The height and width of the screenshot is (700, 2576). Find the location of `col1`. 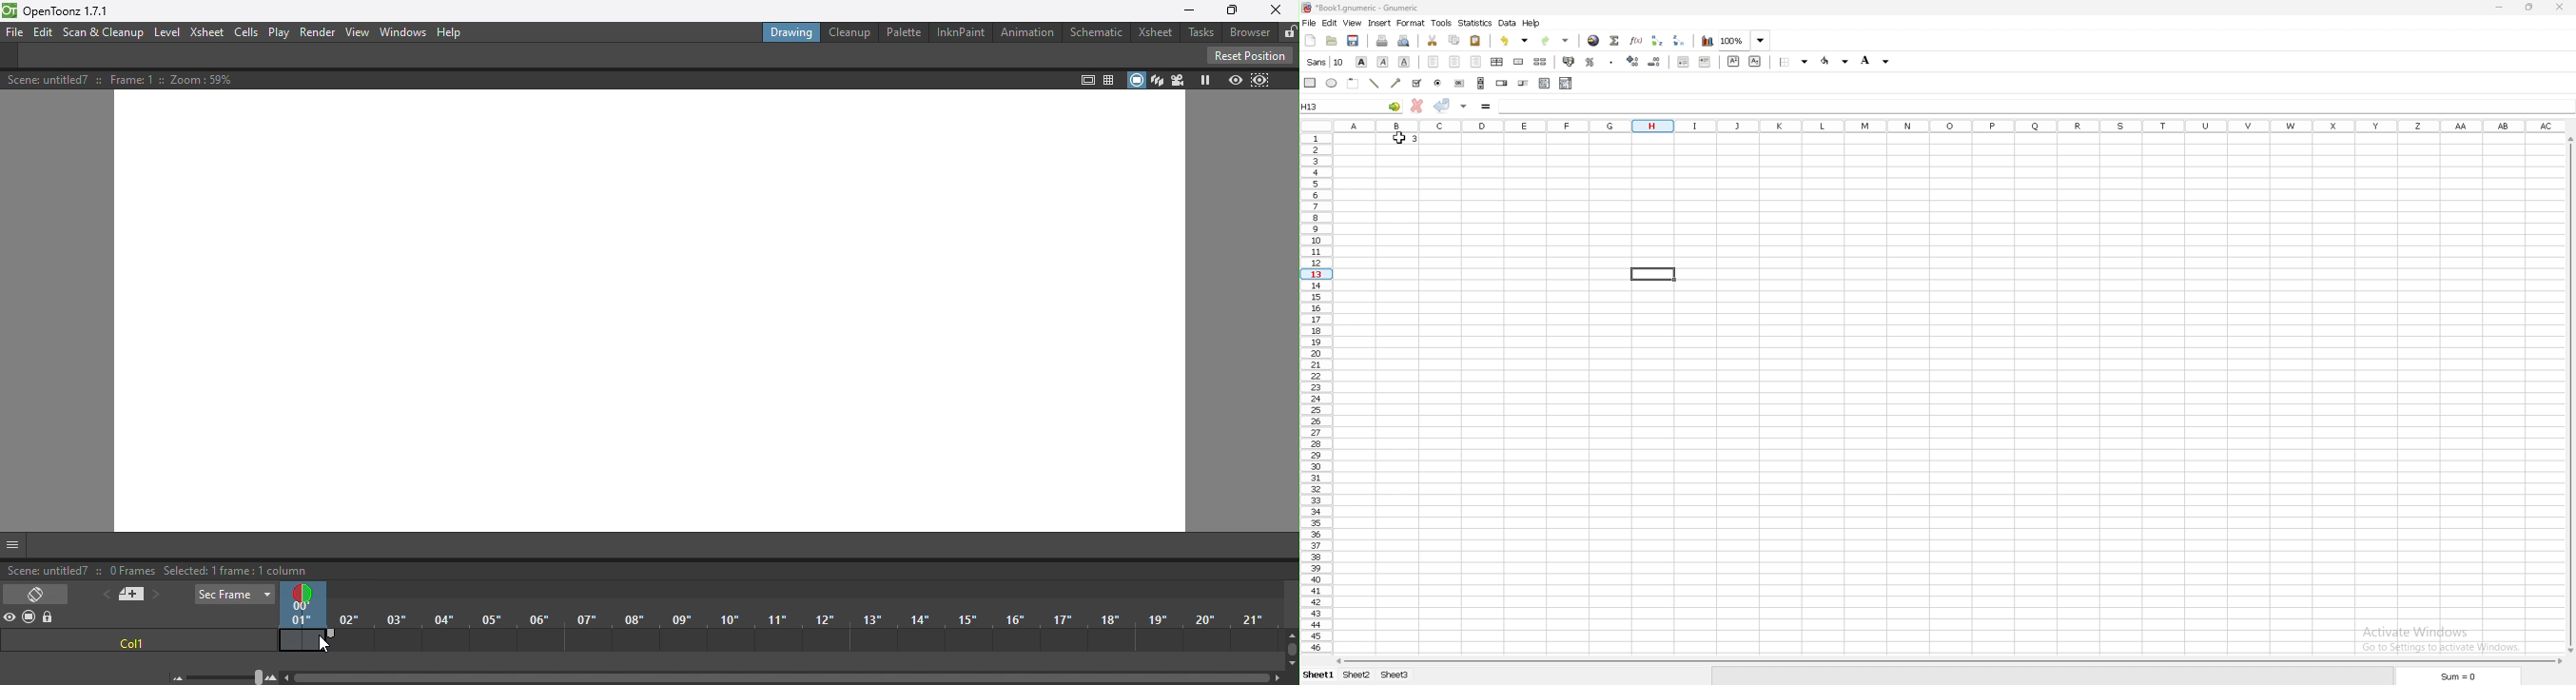

col1 is located at coordinates (129, 644).